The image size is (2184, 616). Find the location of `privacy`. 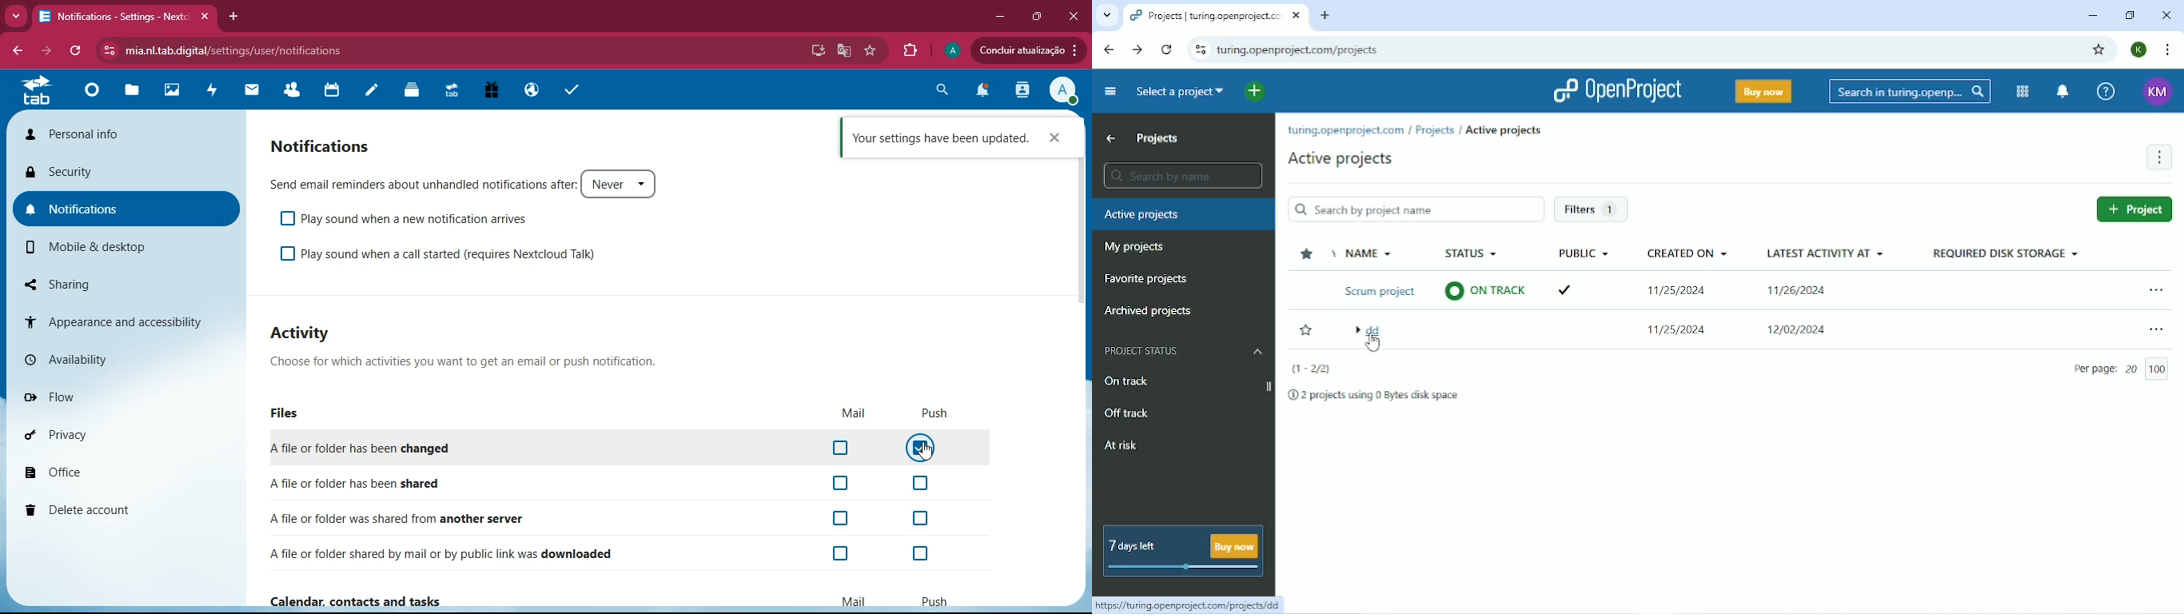

privacy is located at coordinates (110, 432).